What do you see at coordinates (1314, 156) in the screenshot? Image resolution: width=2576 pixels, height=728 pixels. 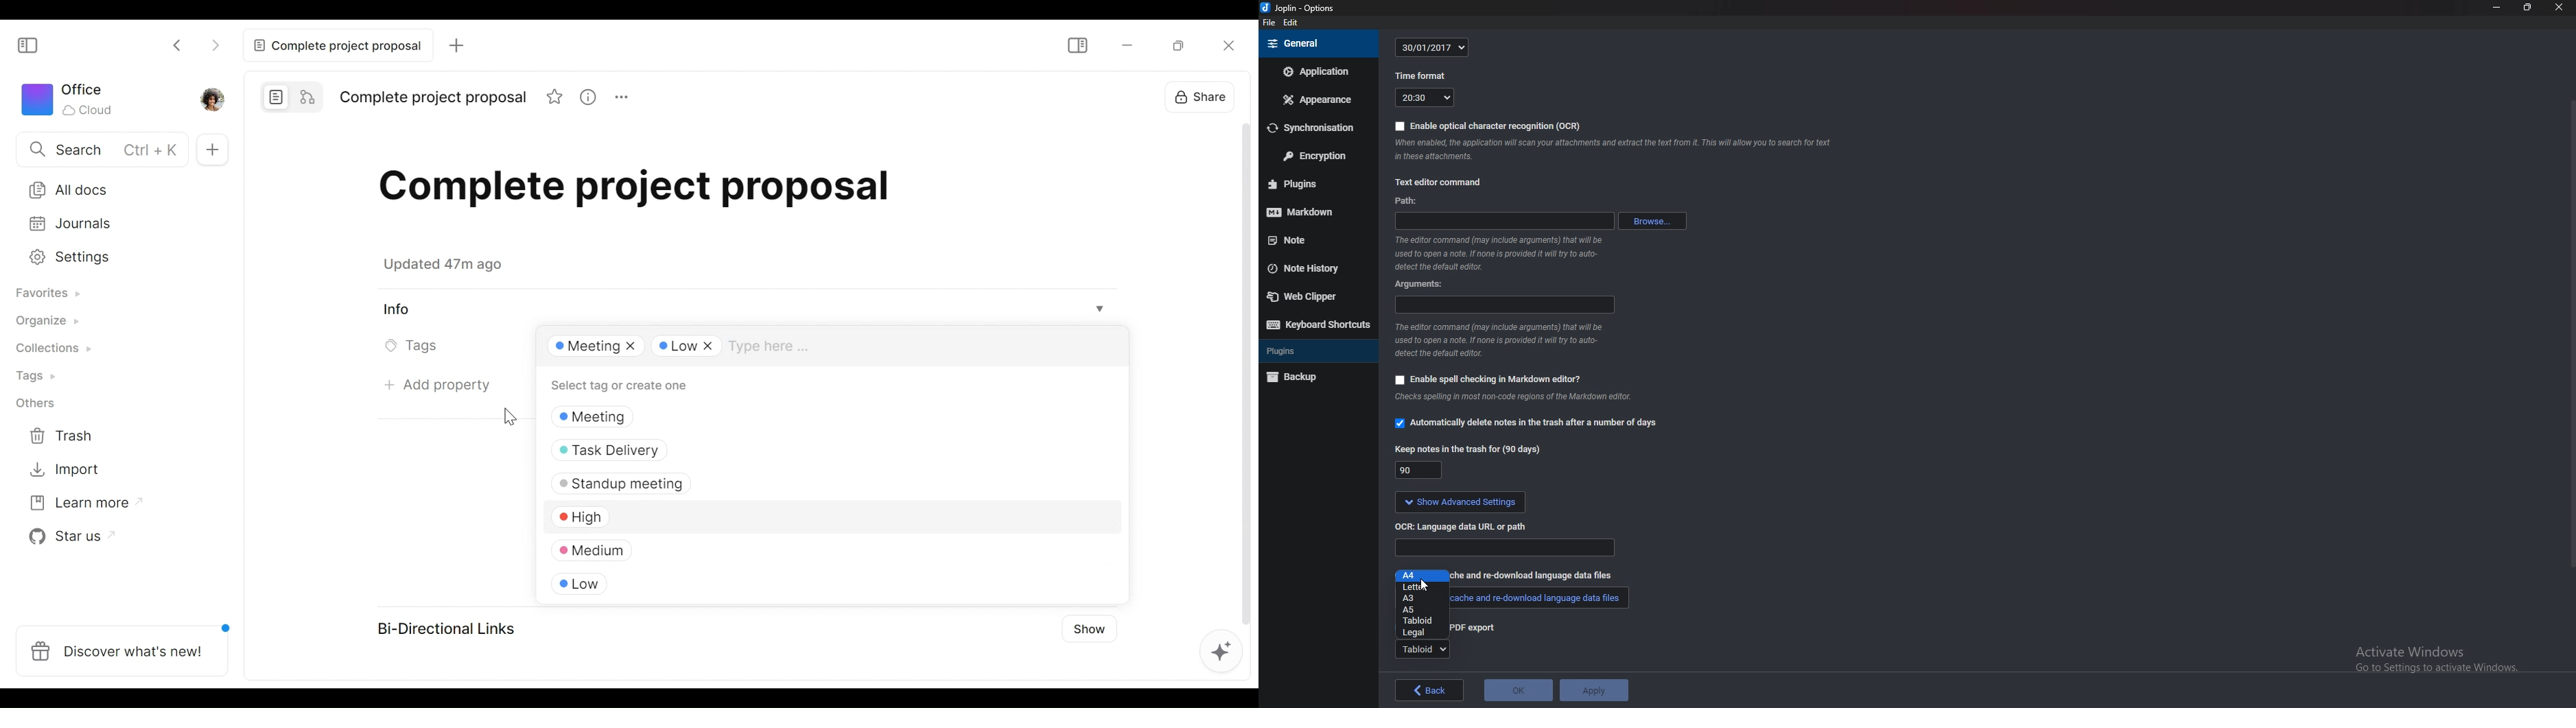 I see `Encryption` at bounding box center [1314, 156].